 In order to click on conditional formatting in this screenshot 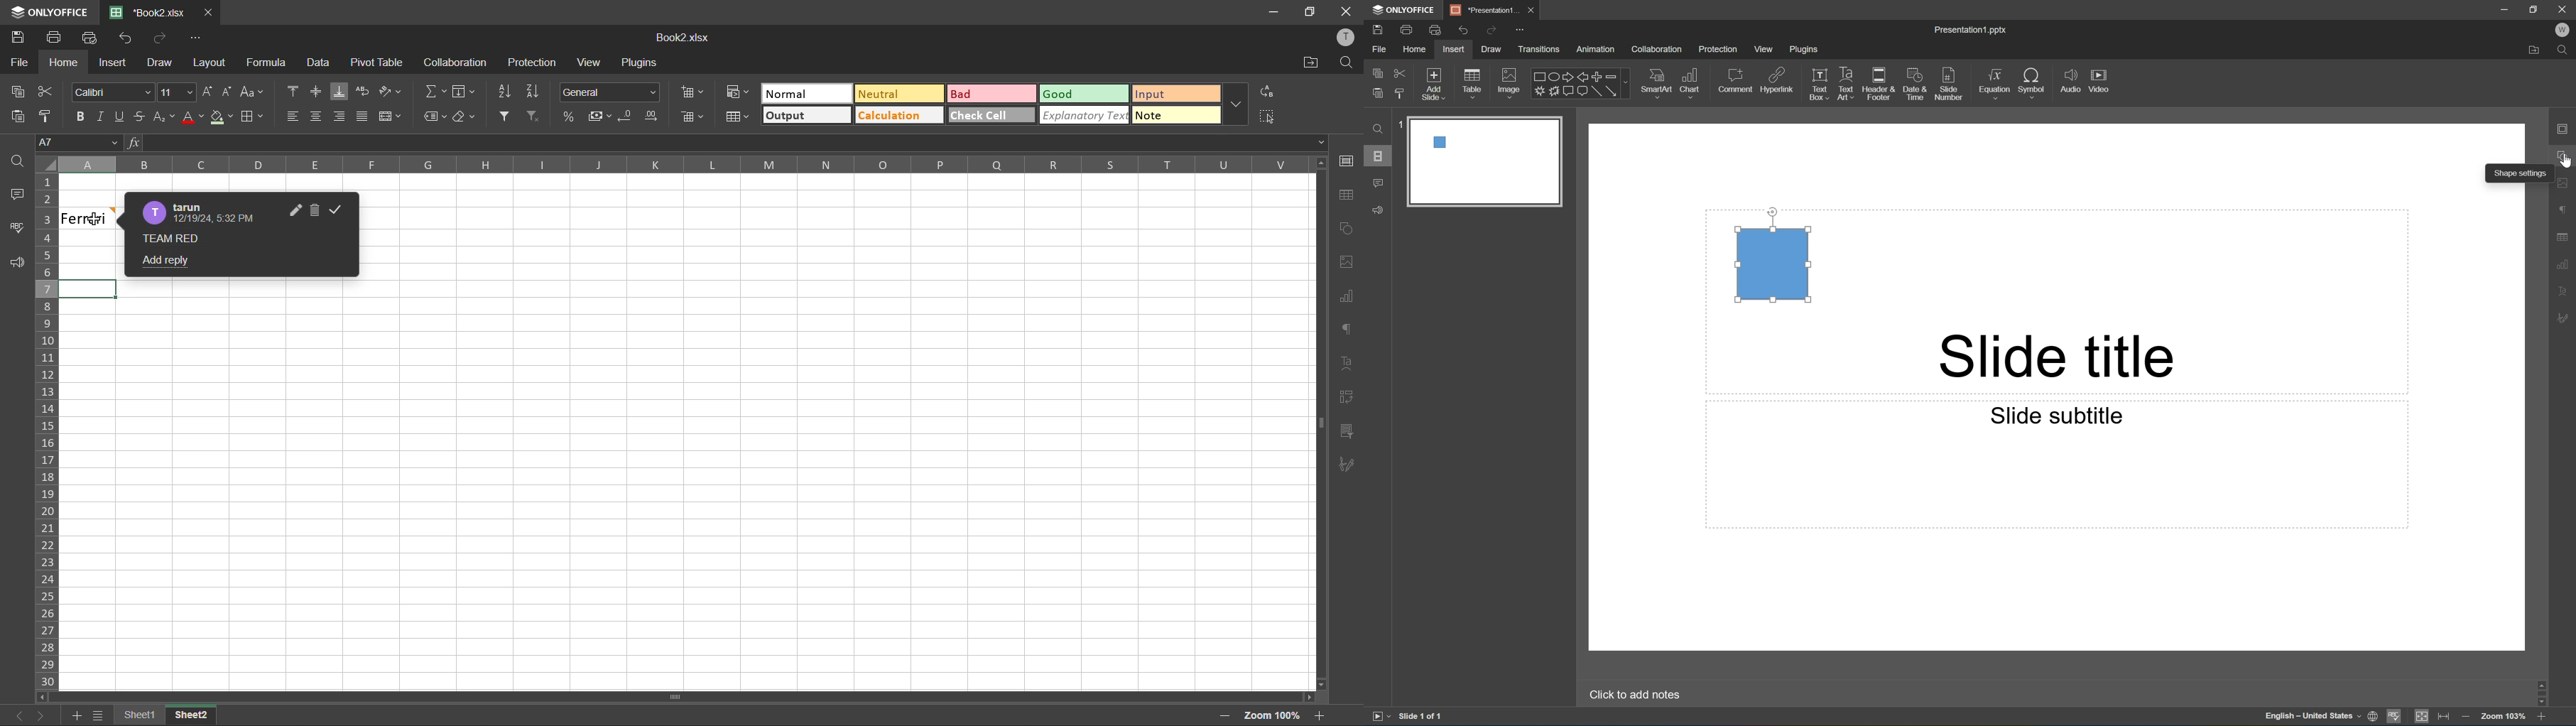, I will do `click(739, 92)`.